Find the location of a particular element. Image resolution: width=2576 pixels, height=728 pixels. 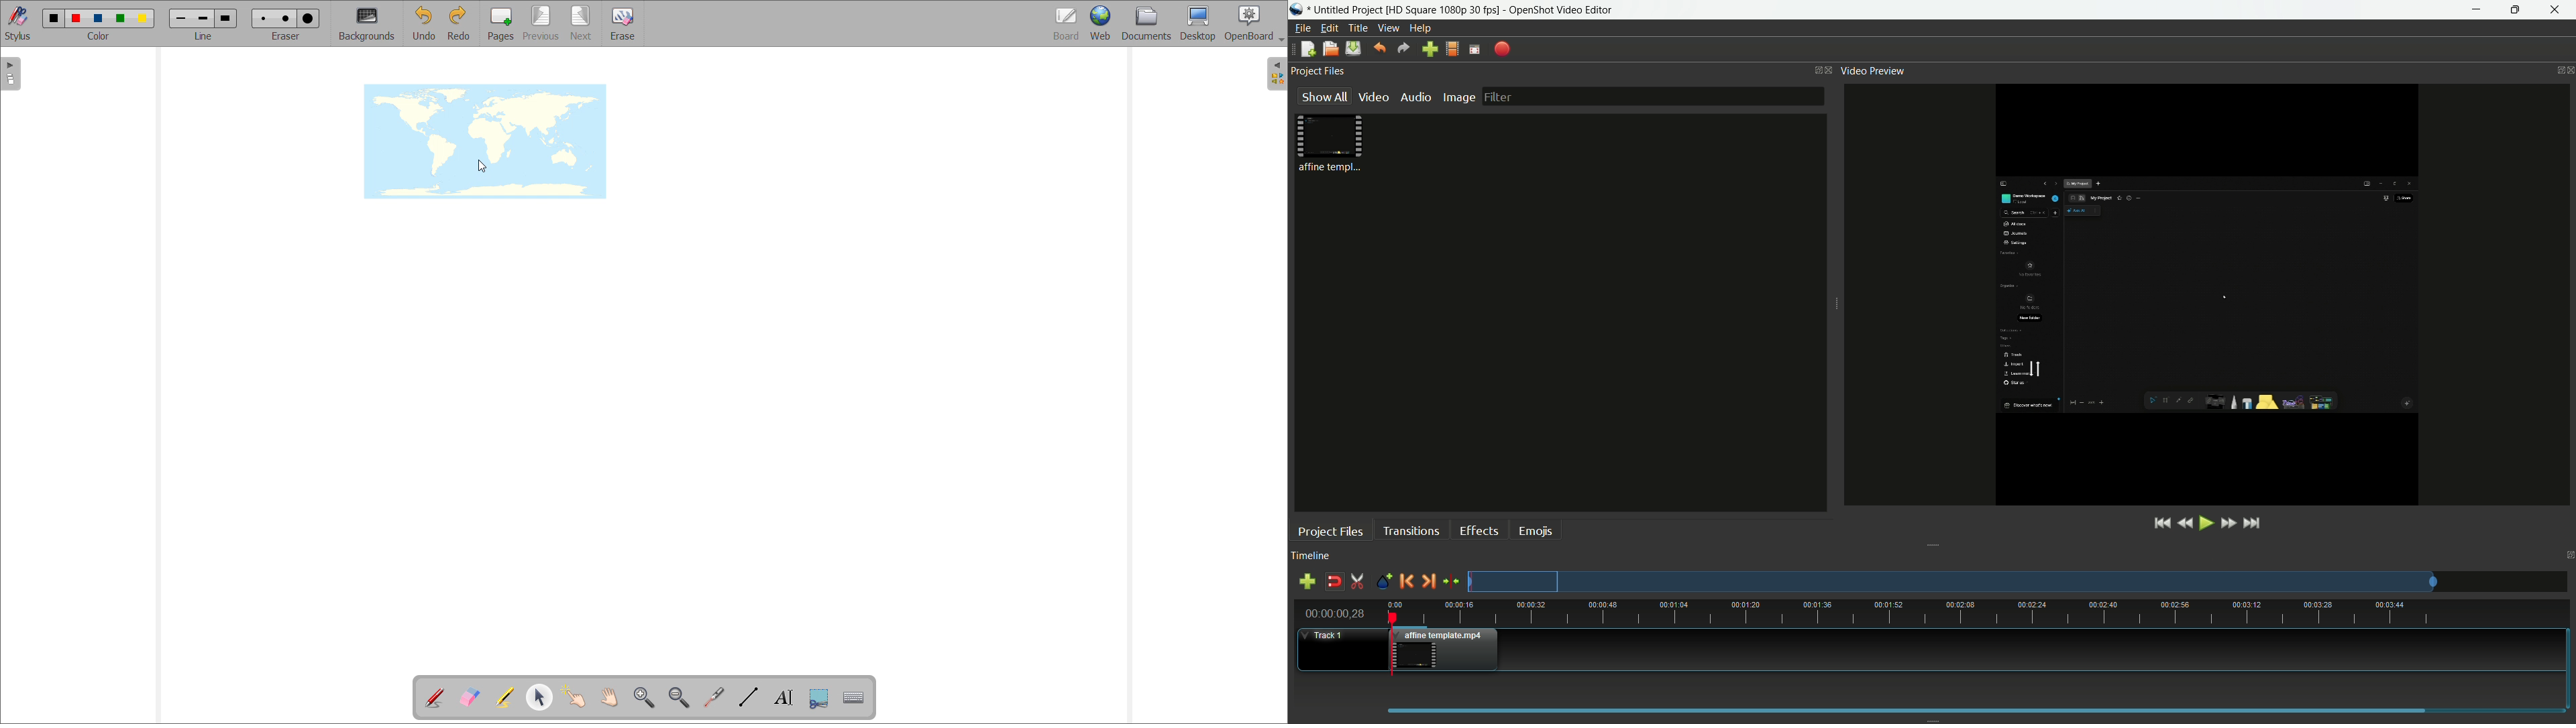

emojis is located at coordinates (1537, 530).